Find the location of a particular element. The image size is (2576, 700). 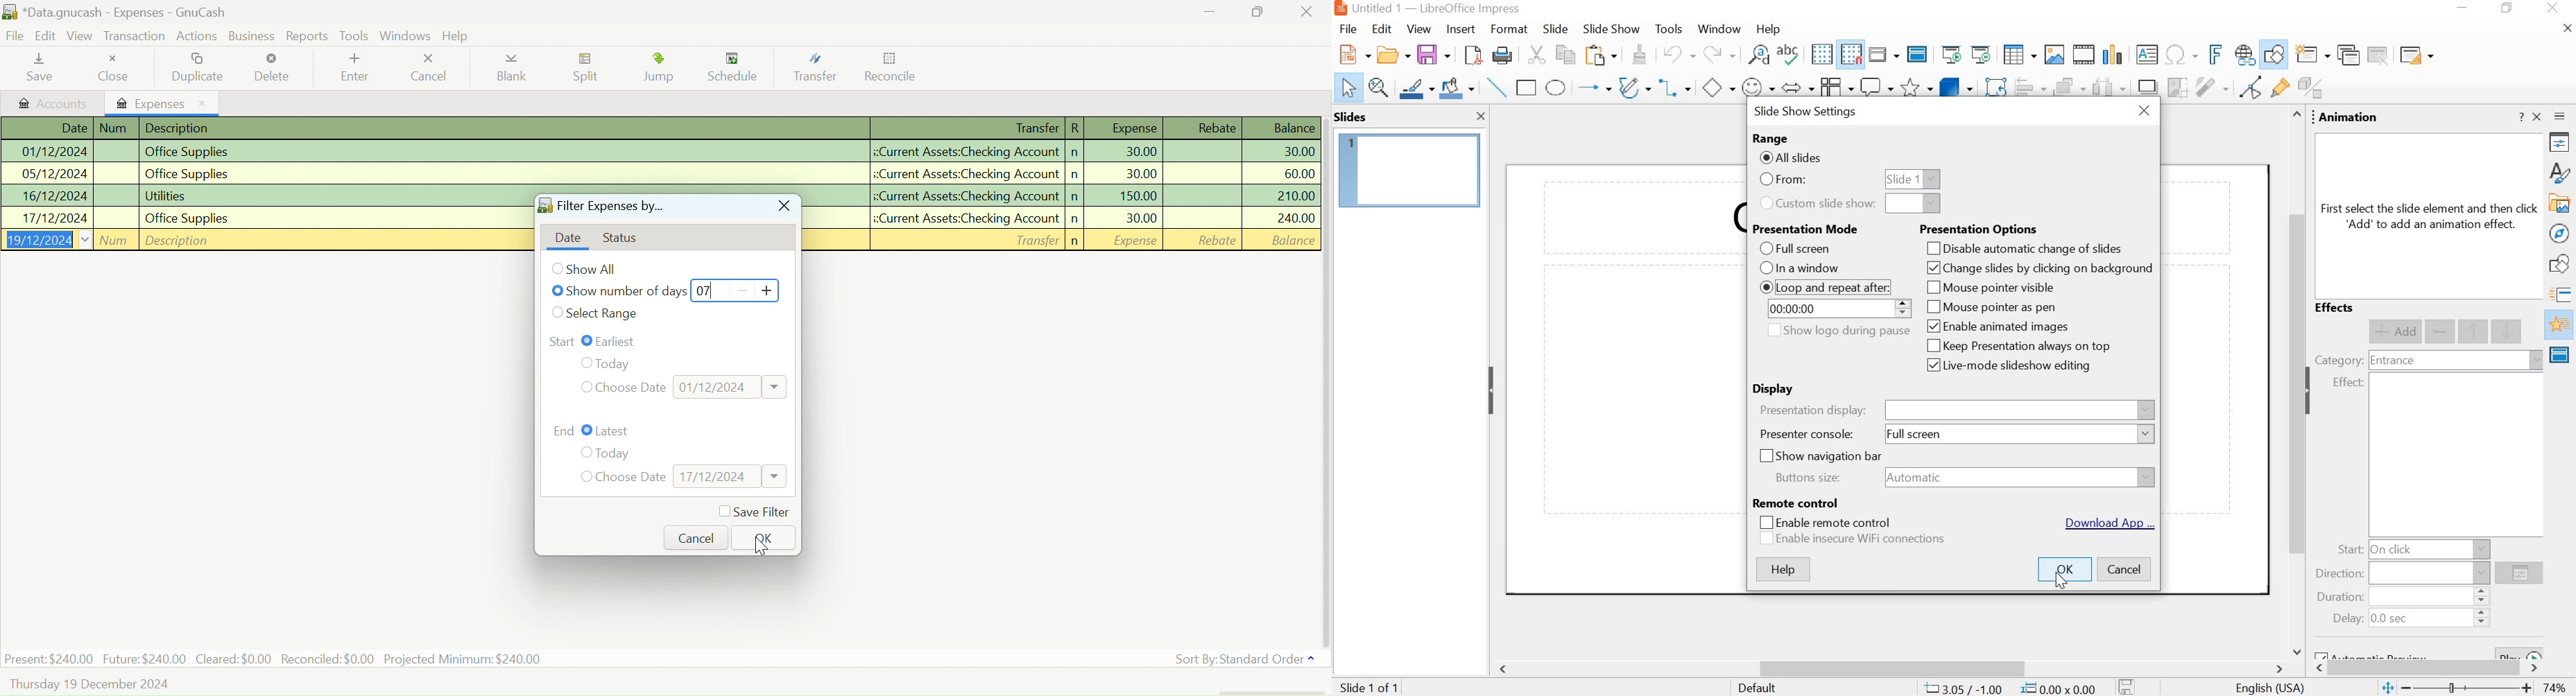

styles is located at coordinates (2562, 172).